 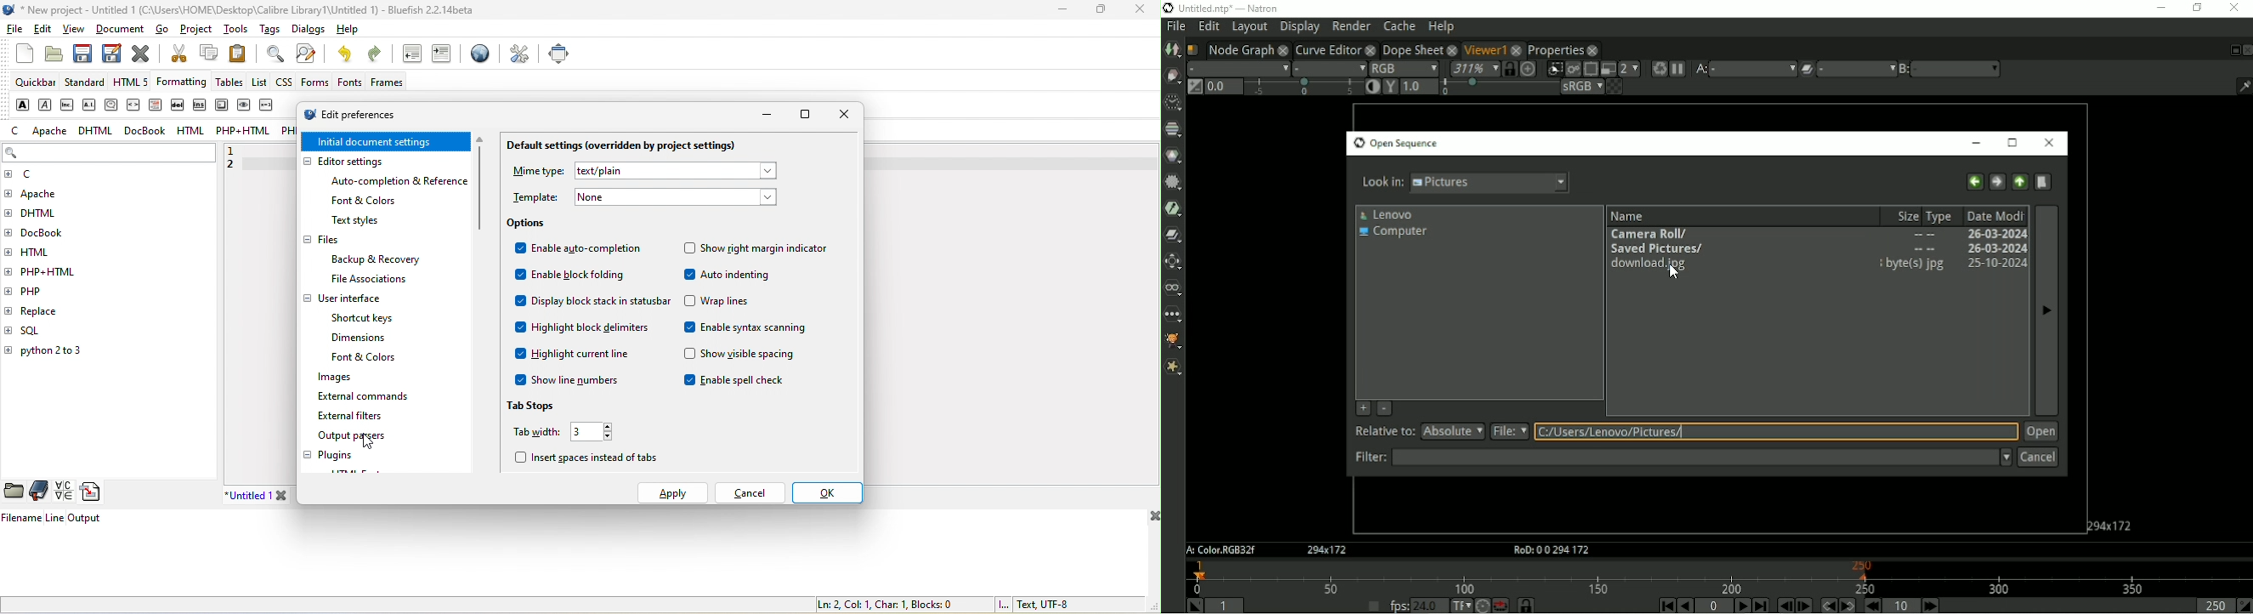 What do you see at coordinates (674, 196) in the screenshot?
I see `none` at bounding box center [674, 196].